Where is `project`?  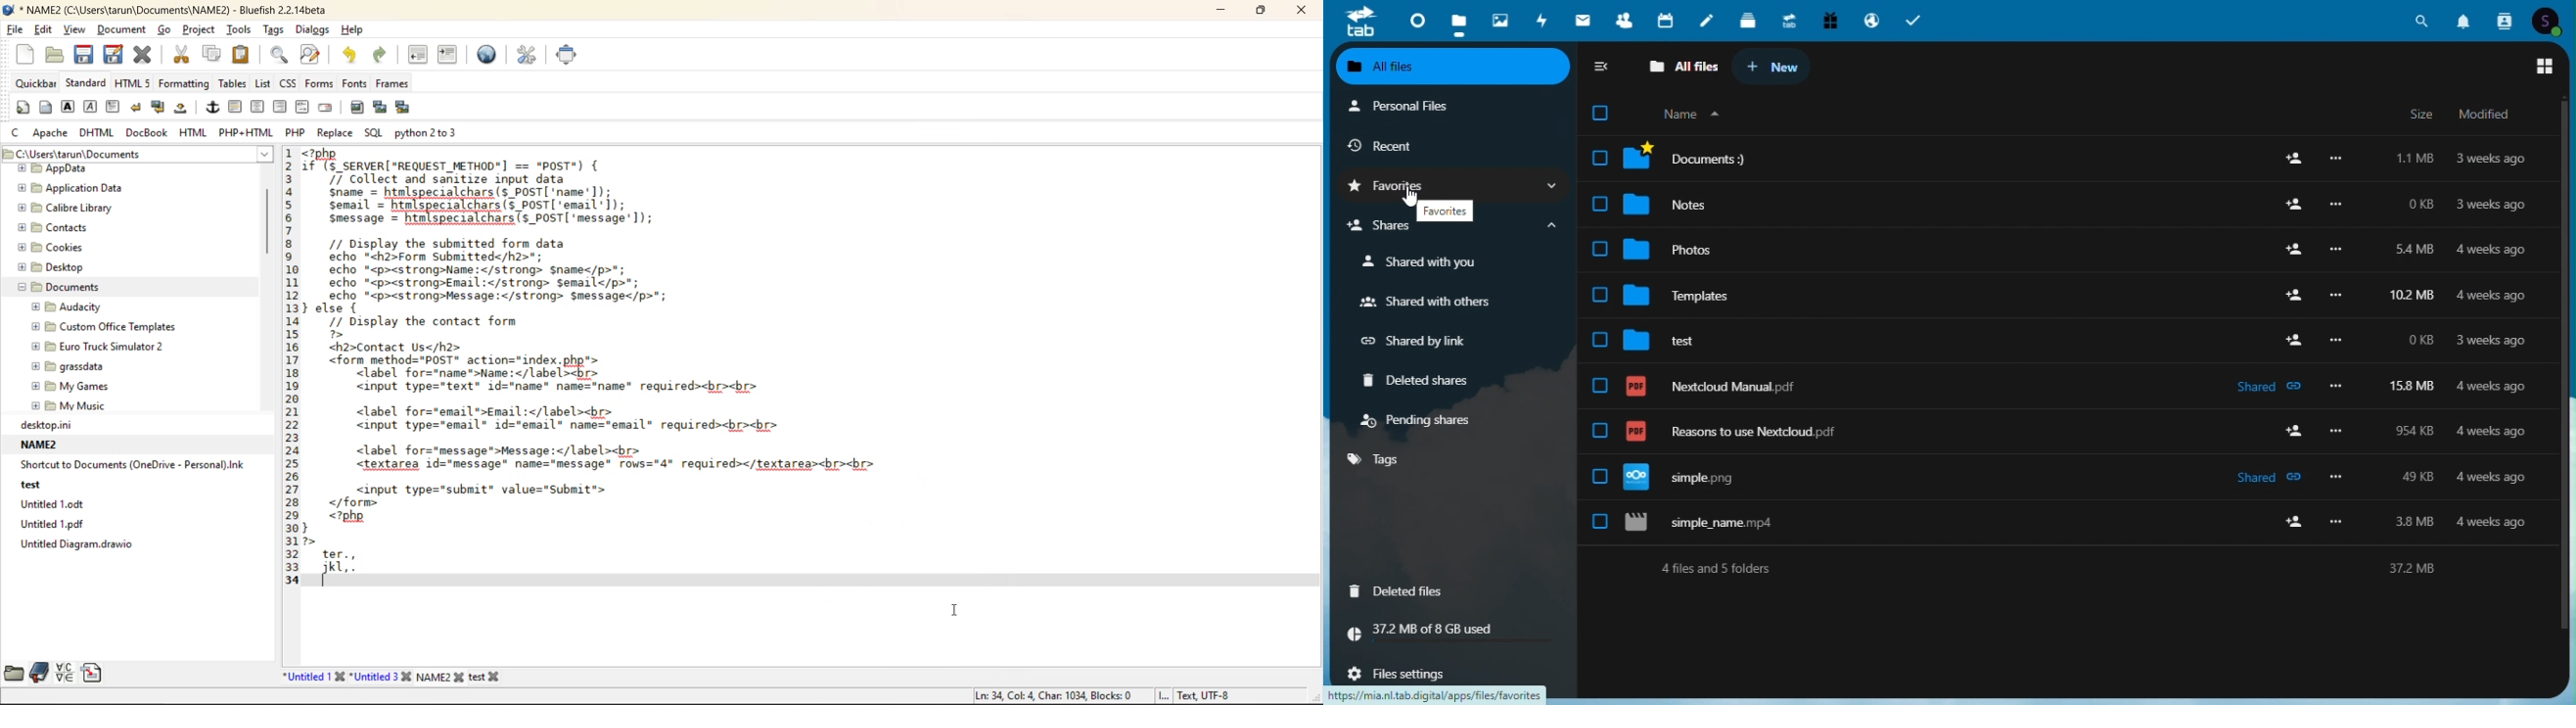 project is located at coordinates (199, 30).